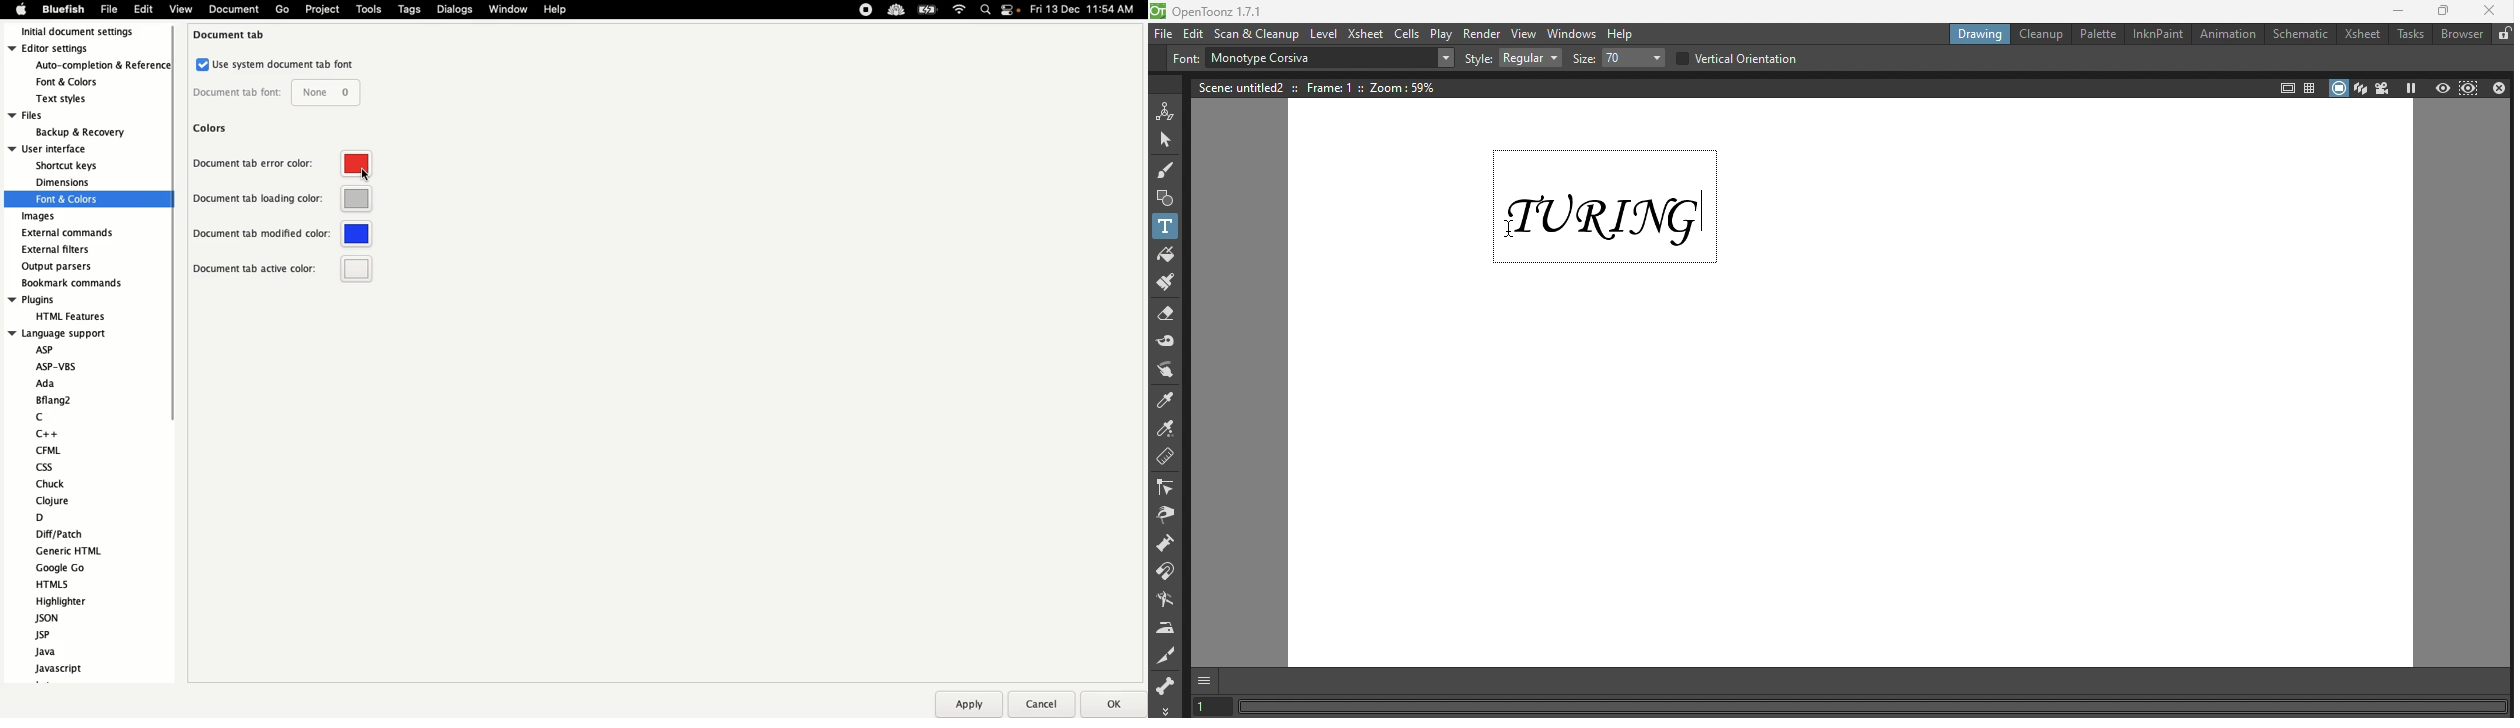 The width and height of the screenshot is (2520, 728). What do you see at coordinates (1167, 628) in the screenshot?
I see `Iron tool` at bounding box center [1167, 628].